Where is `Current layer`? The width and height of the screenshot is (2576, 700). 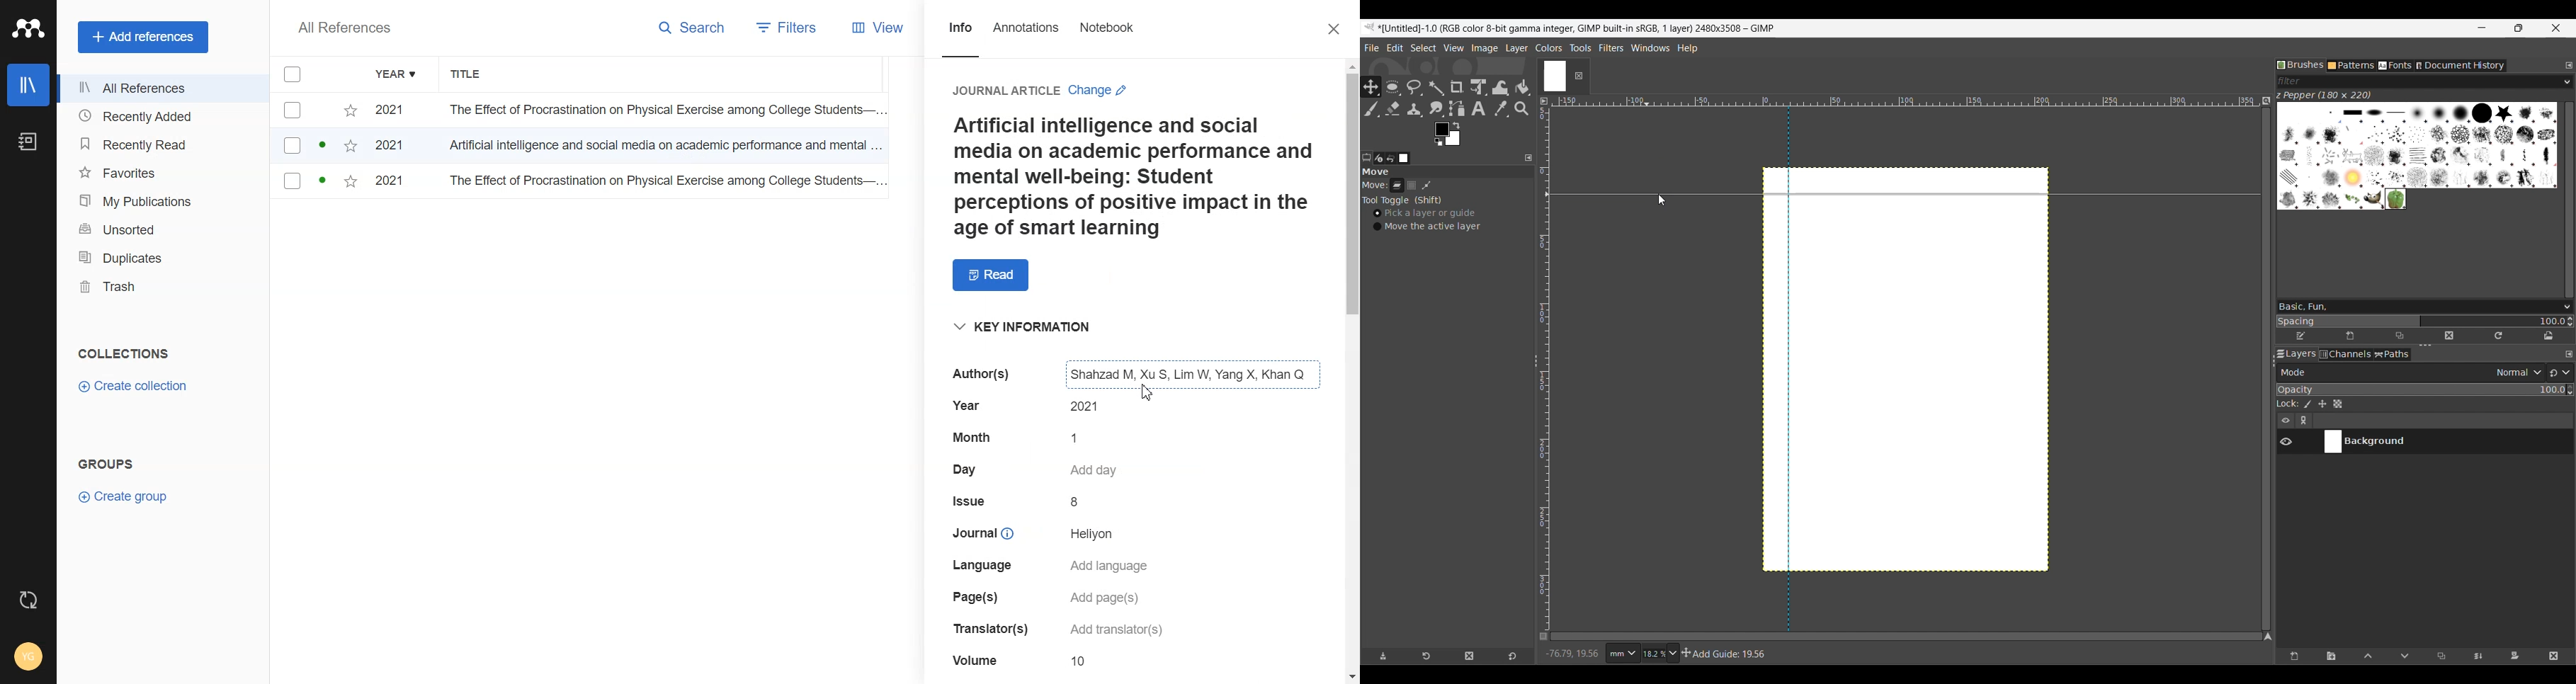
Current layer is located at coordinates (2434, 442).